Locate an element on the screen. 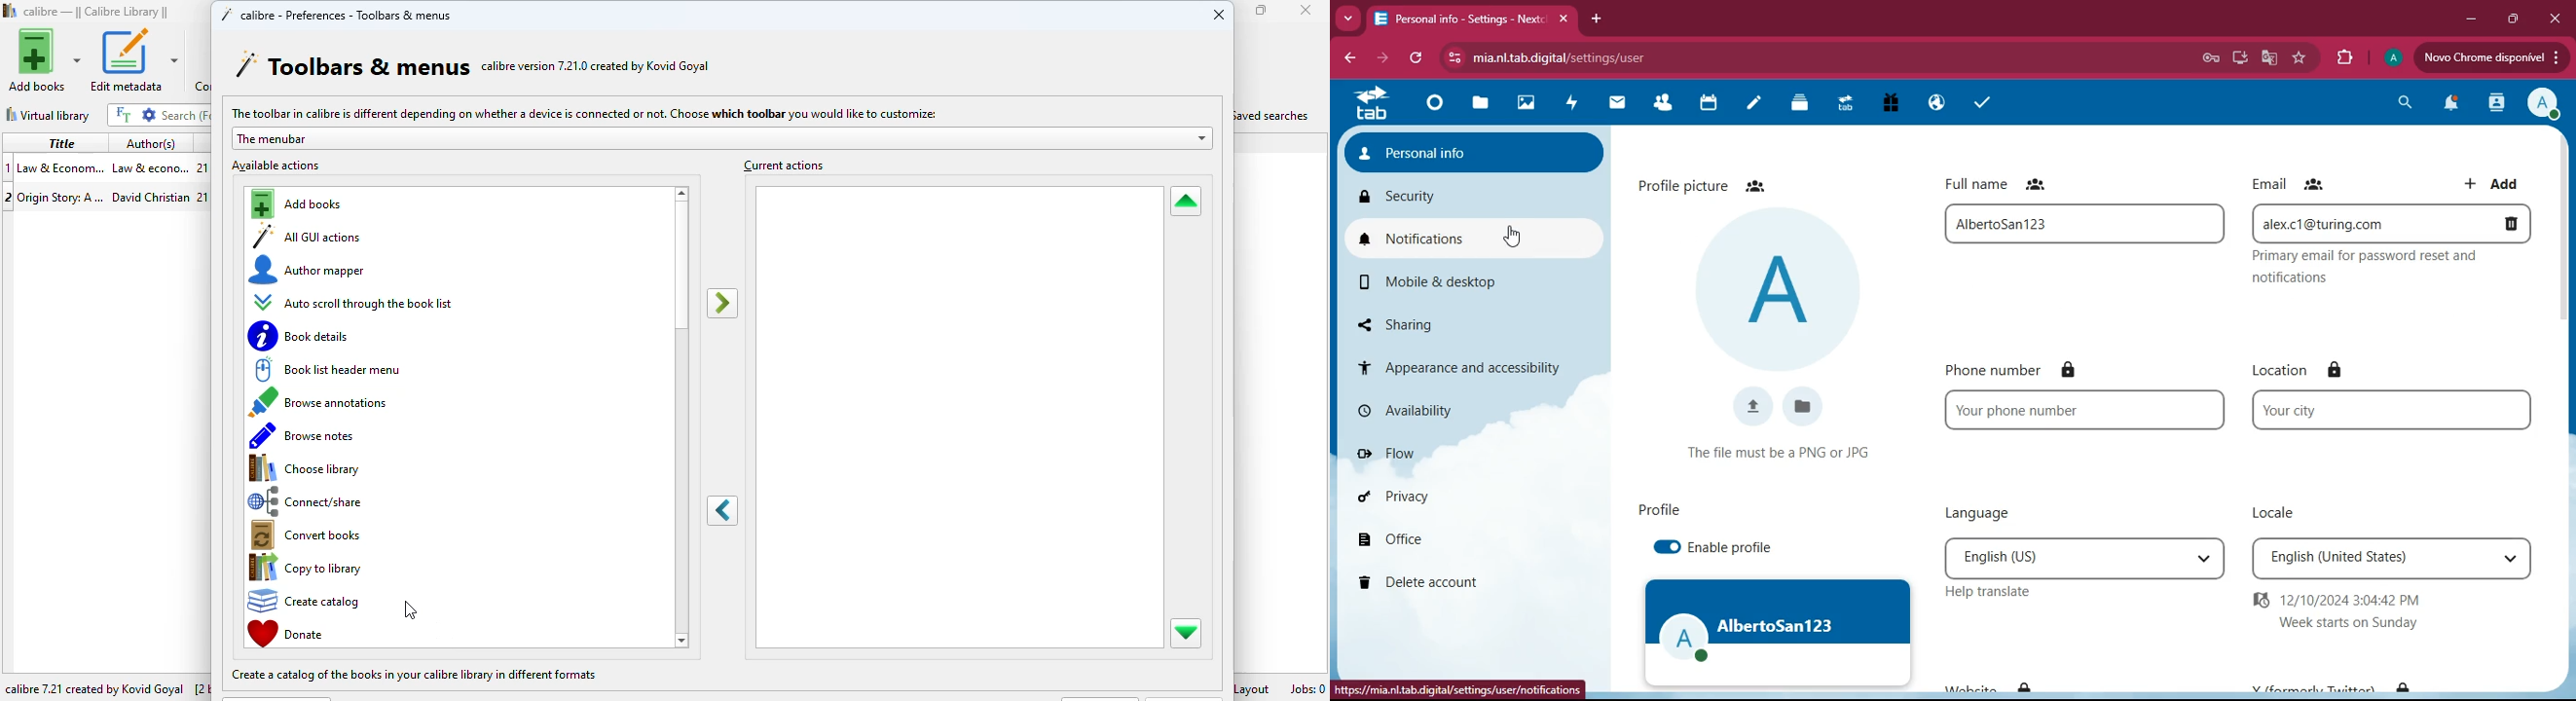 The image size is (2576, 728). activity is located at coordinates (2499, 102).